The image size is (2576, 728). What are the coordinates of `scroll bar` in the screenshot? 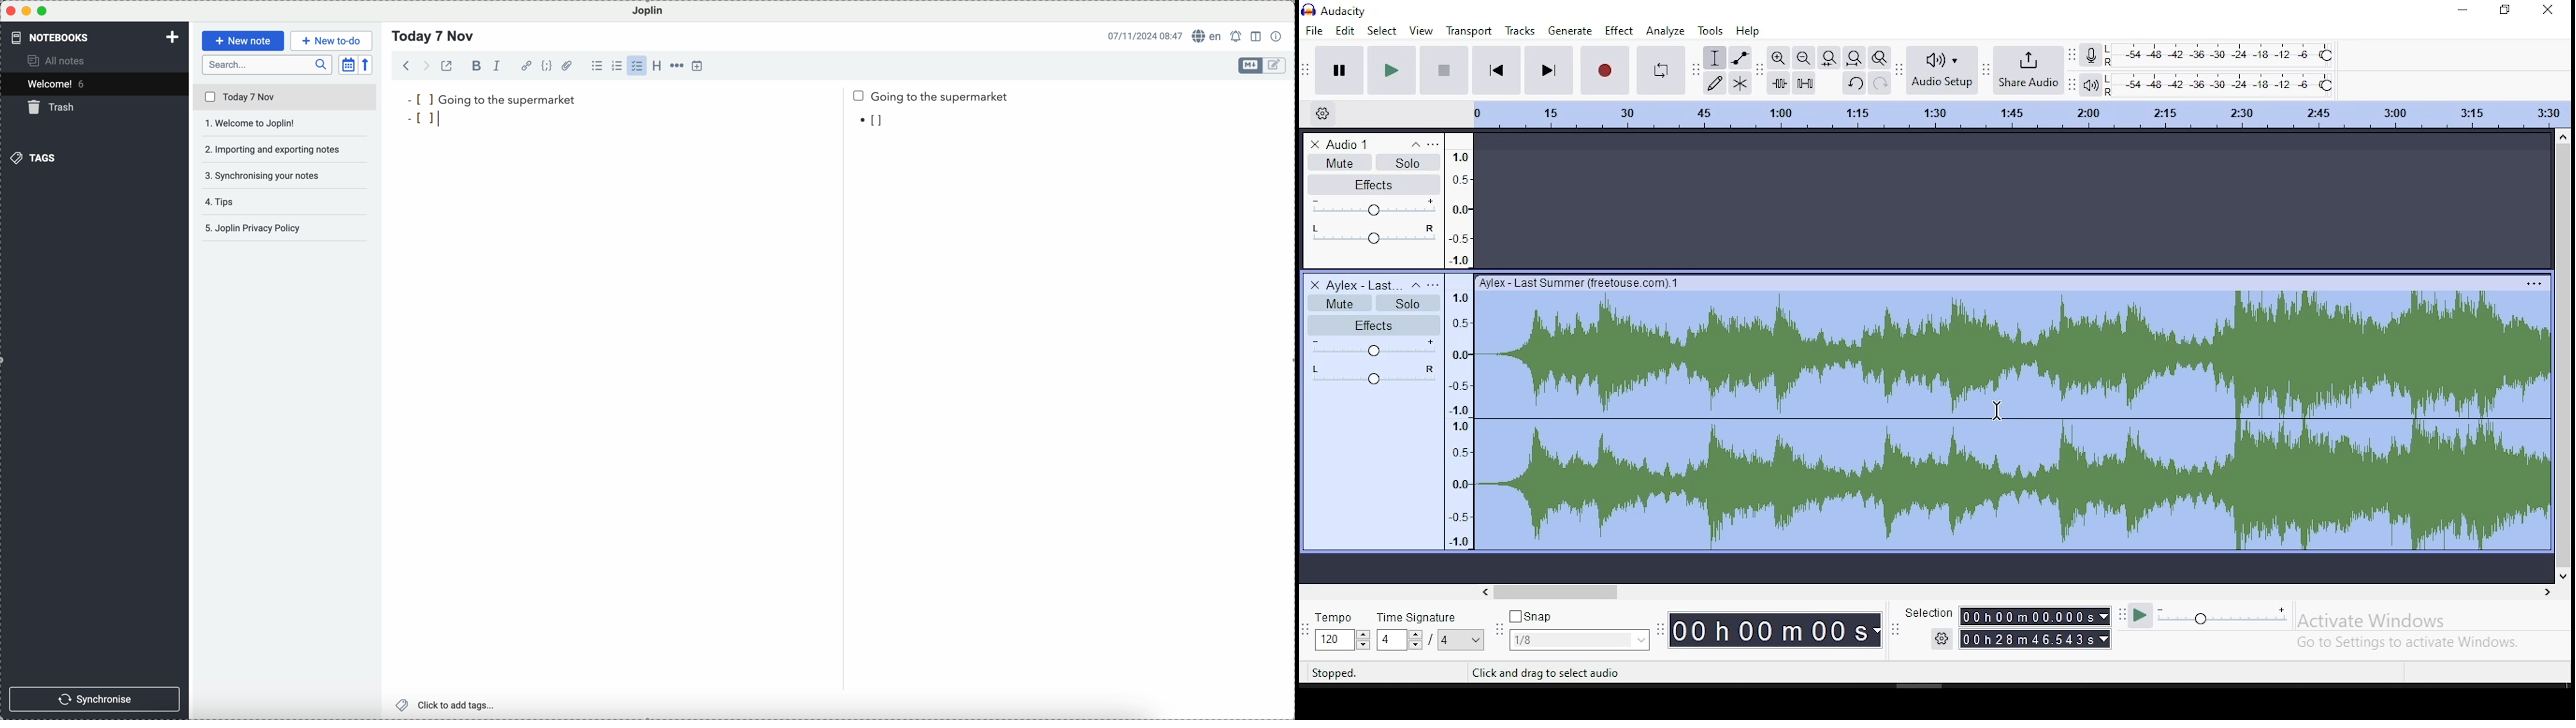 It's located at (2020, 592).